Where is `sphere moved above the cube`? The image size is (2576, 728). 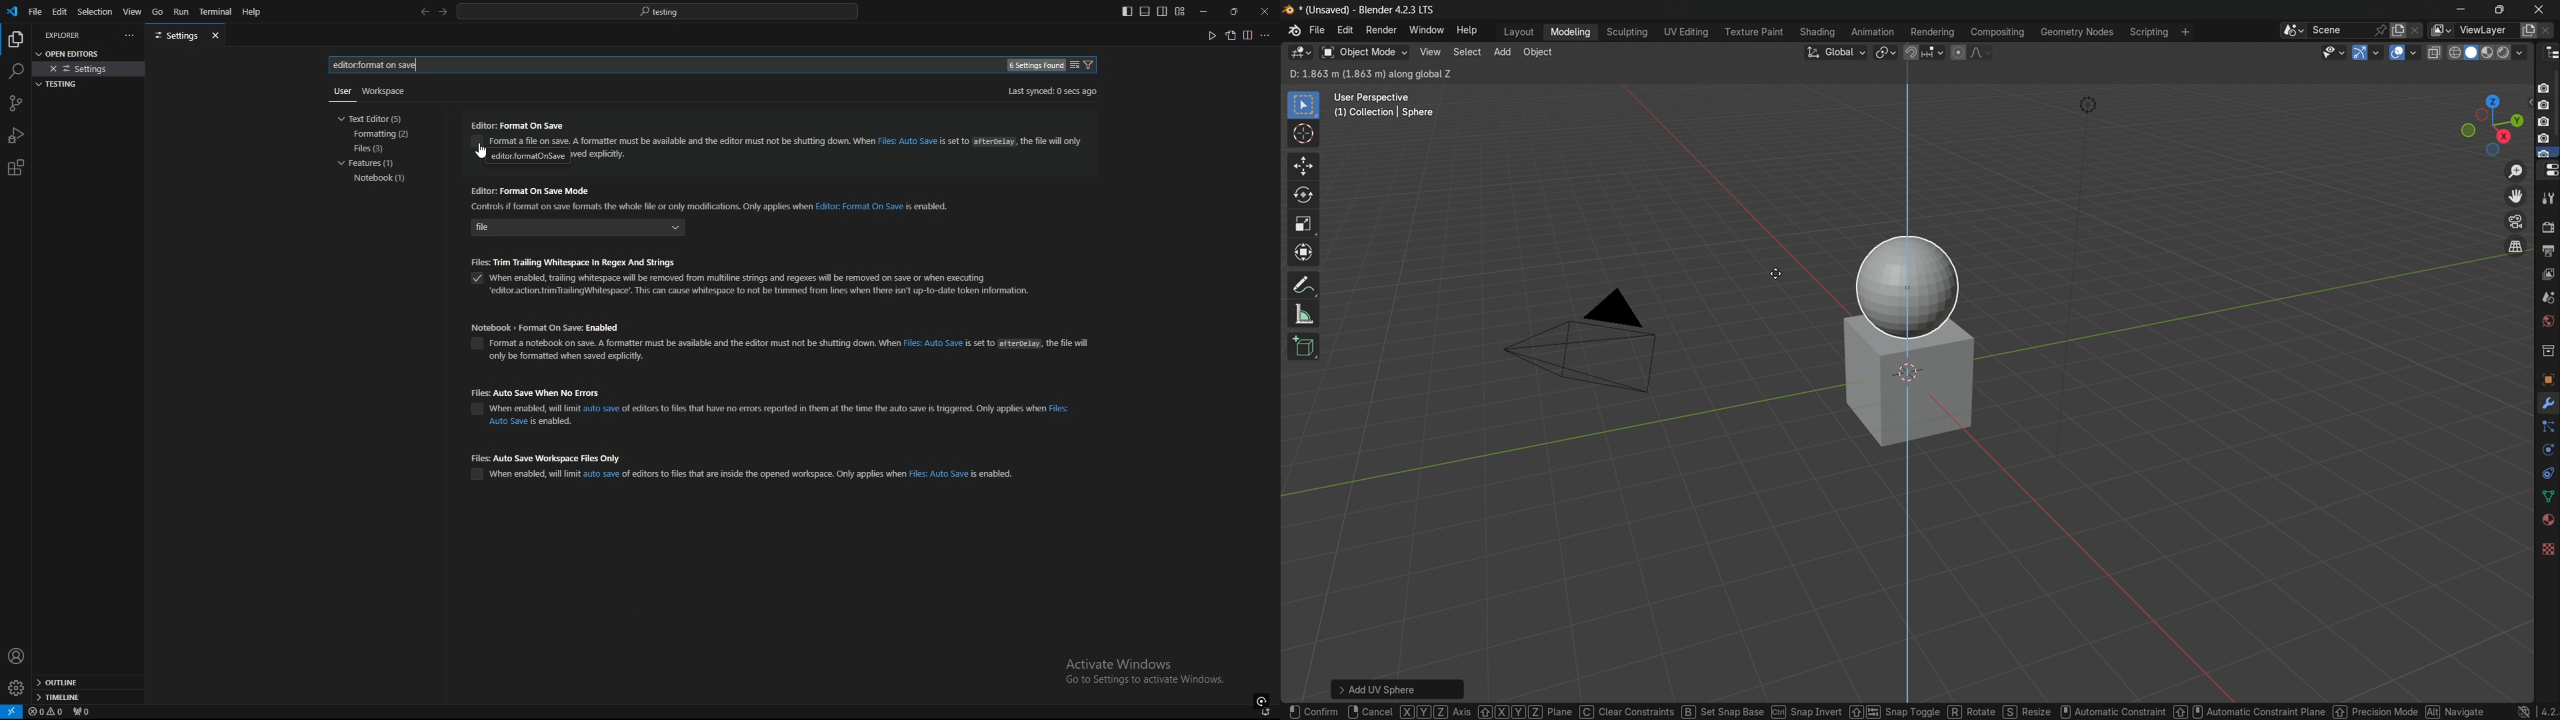
sphere moved above the cube is located at coordinates (1910, 278).